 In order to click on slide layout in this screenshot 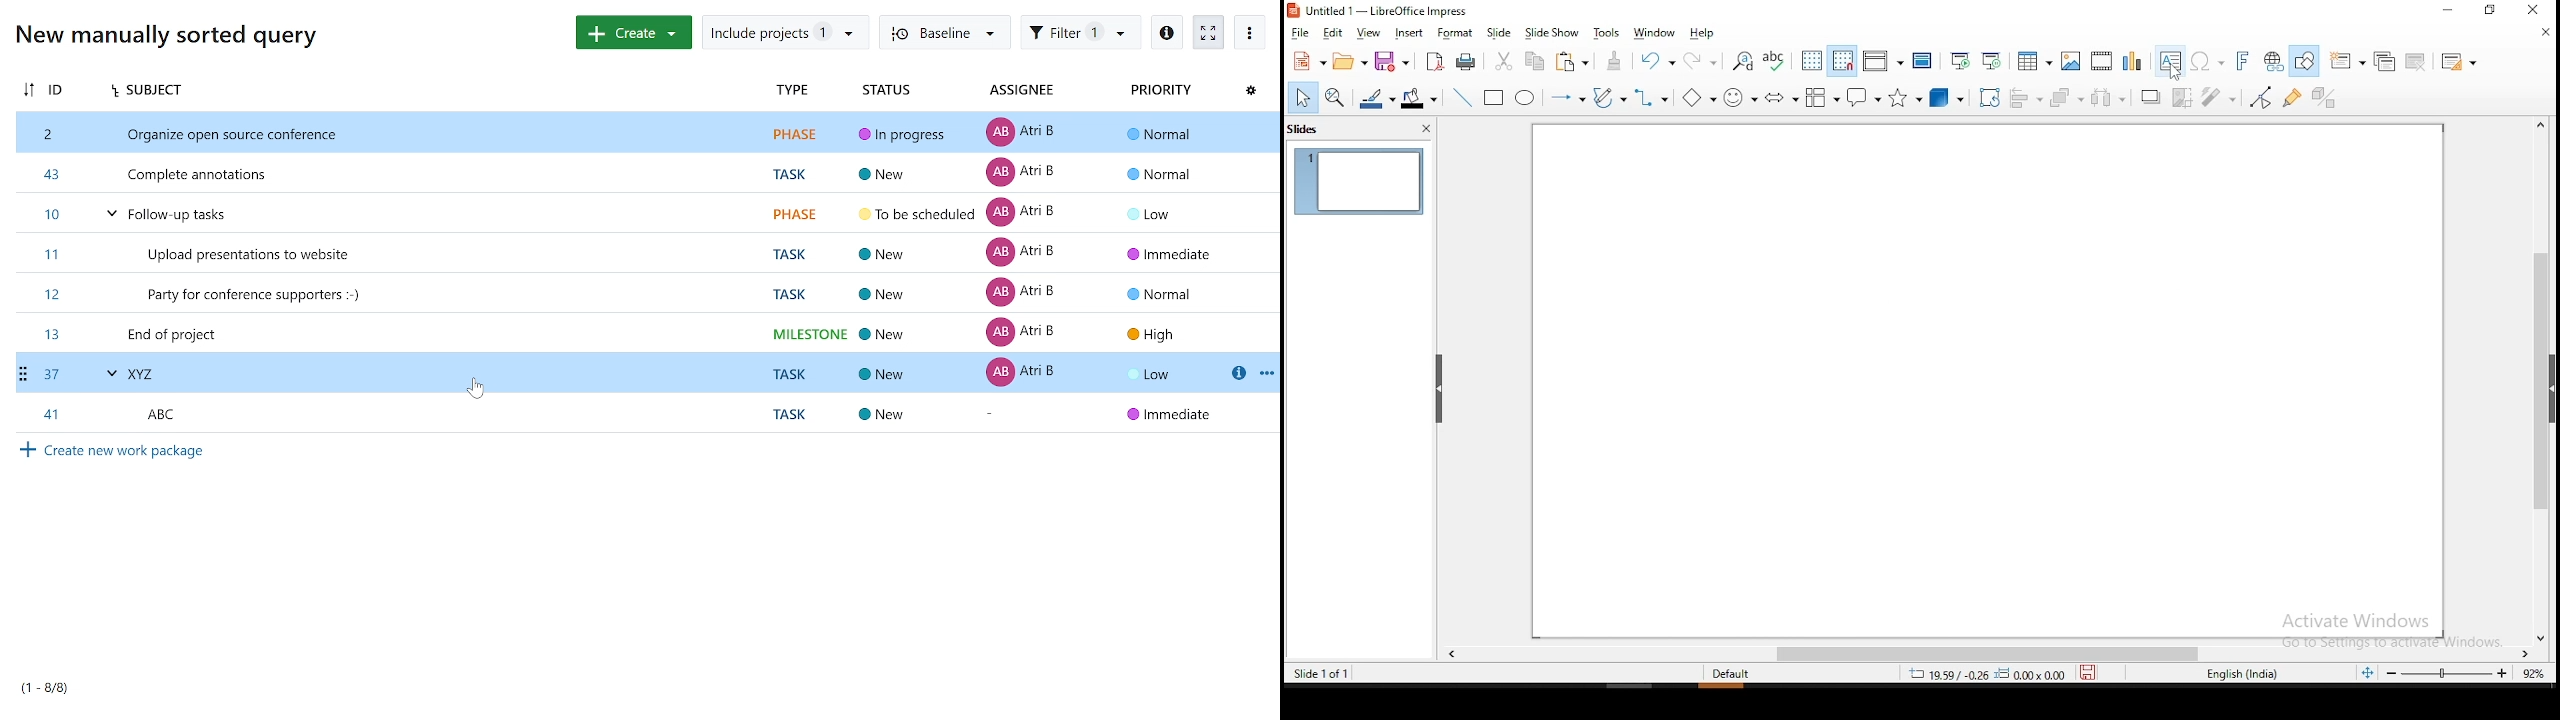, I will do `click(2461, 57)`.